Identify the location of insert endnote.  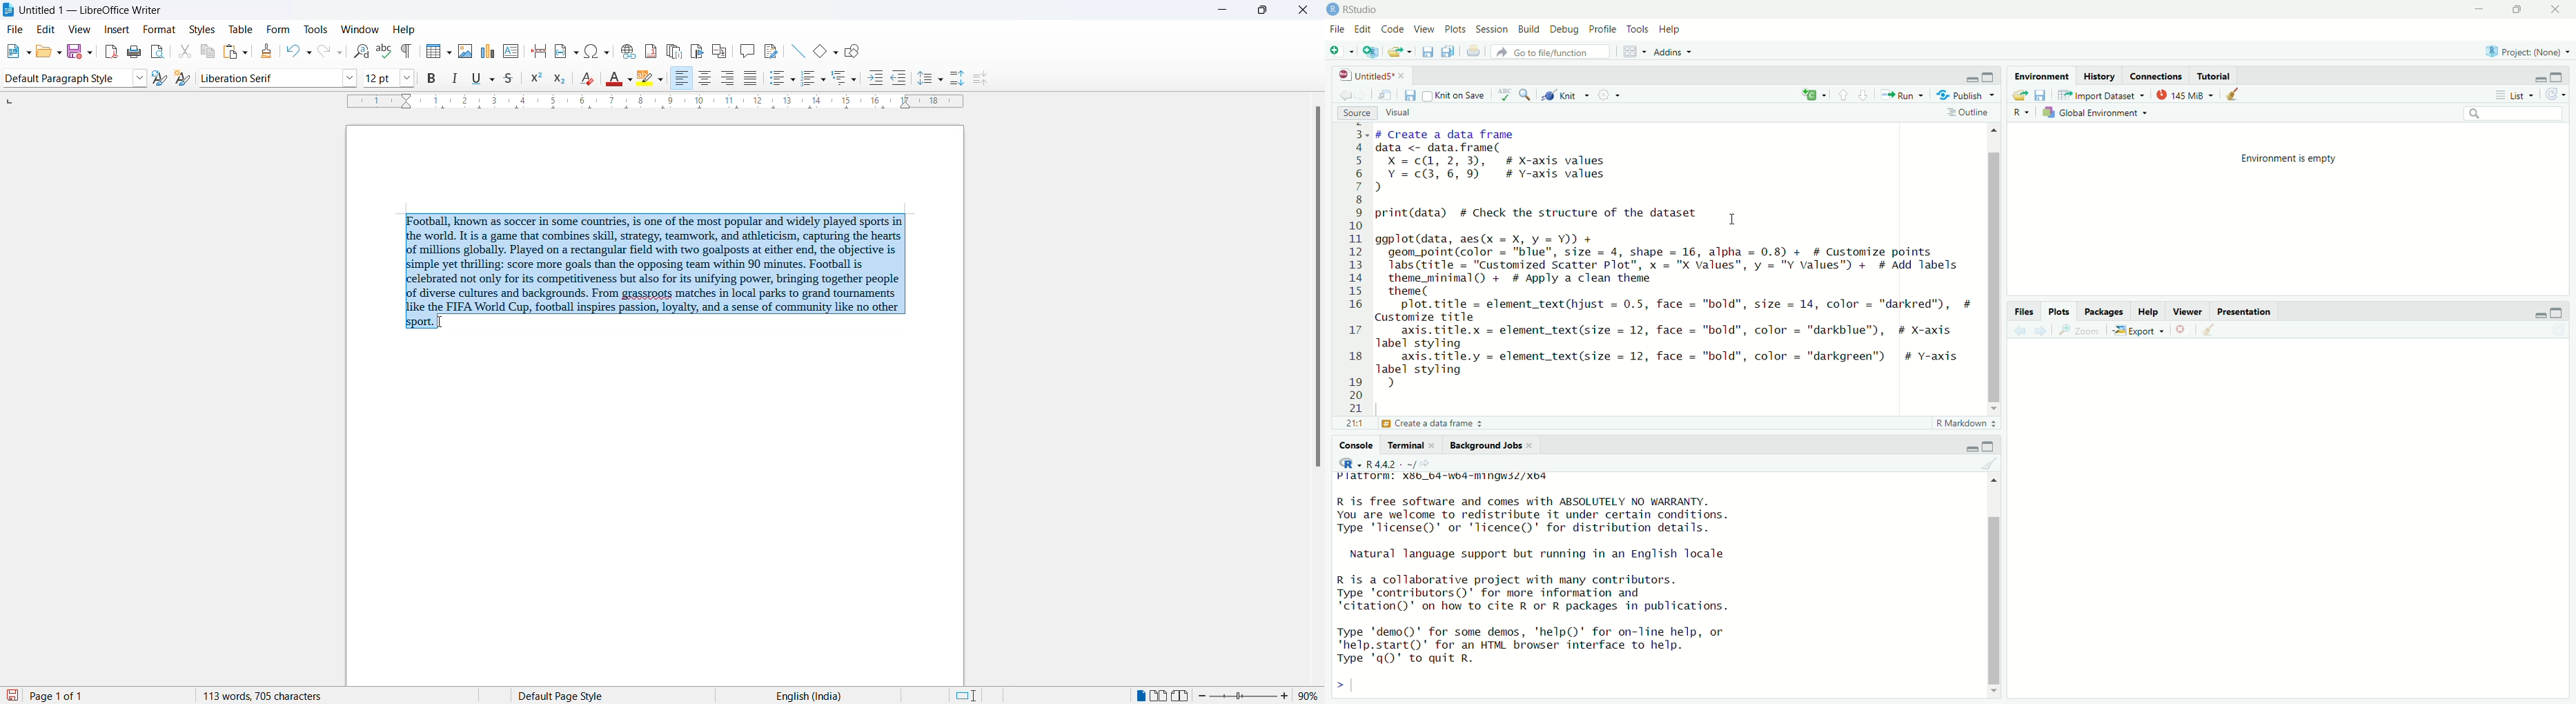
(674, 49).